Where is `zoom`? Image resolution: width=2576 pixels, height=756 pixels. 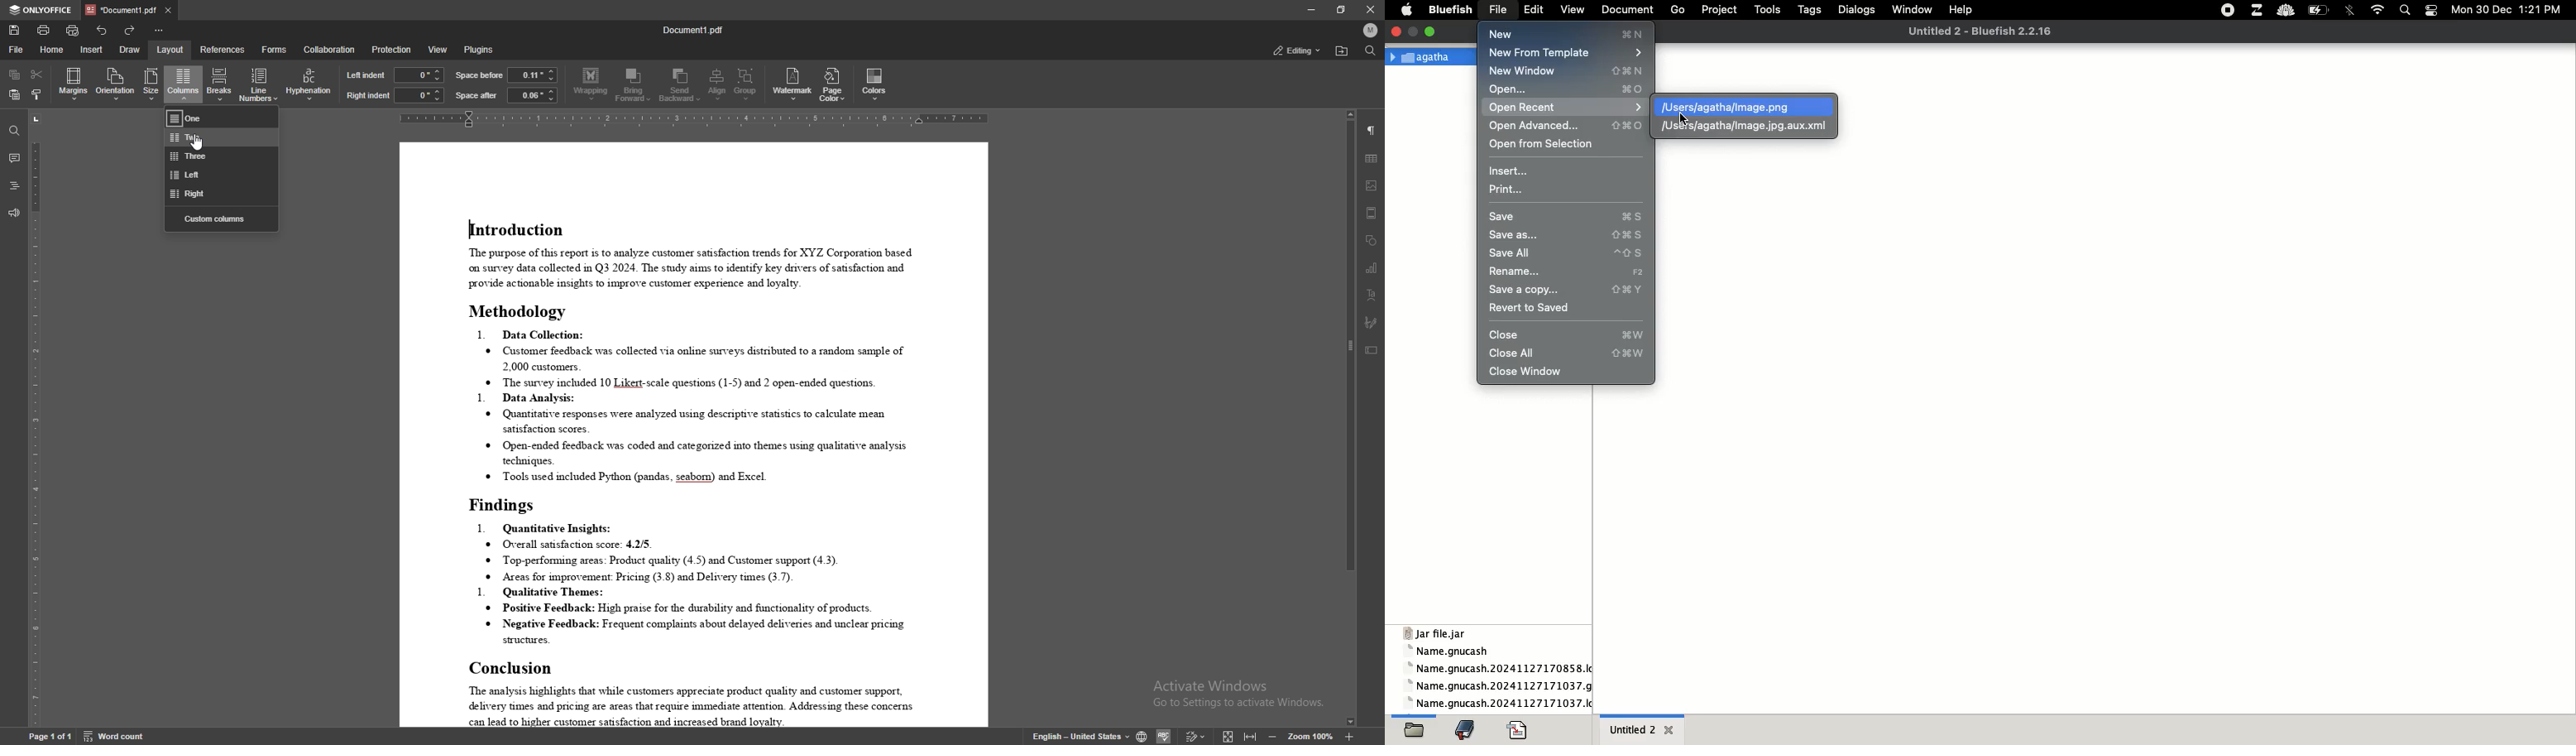 zoom is located at coordinates (1312, 735).